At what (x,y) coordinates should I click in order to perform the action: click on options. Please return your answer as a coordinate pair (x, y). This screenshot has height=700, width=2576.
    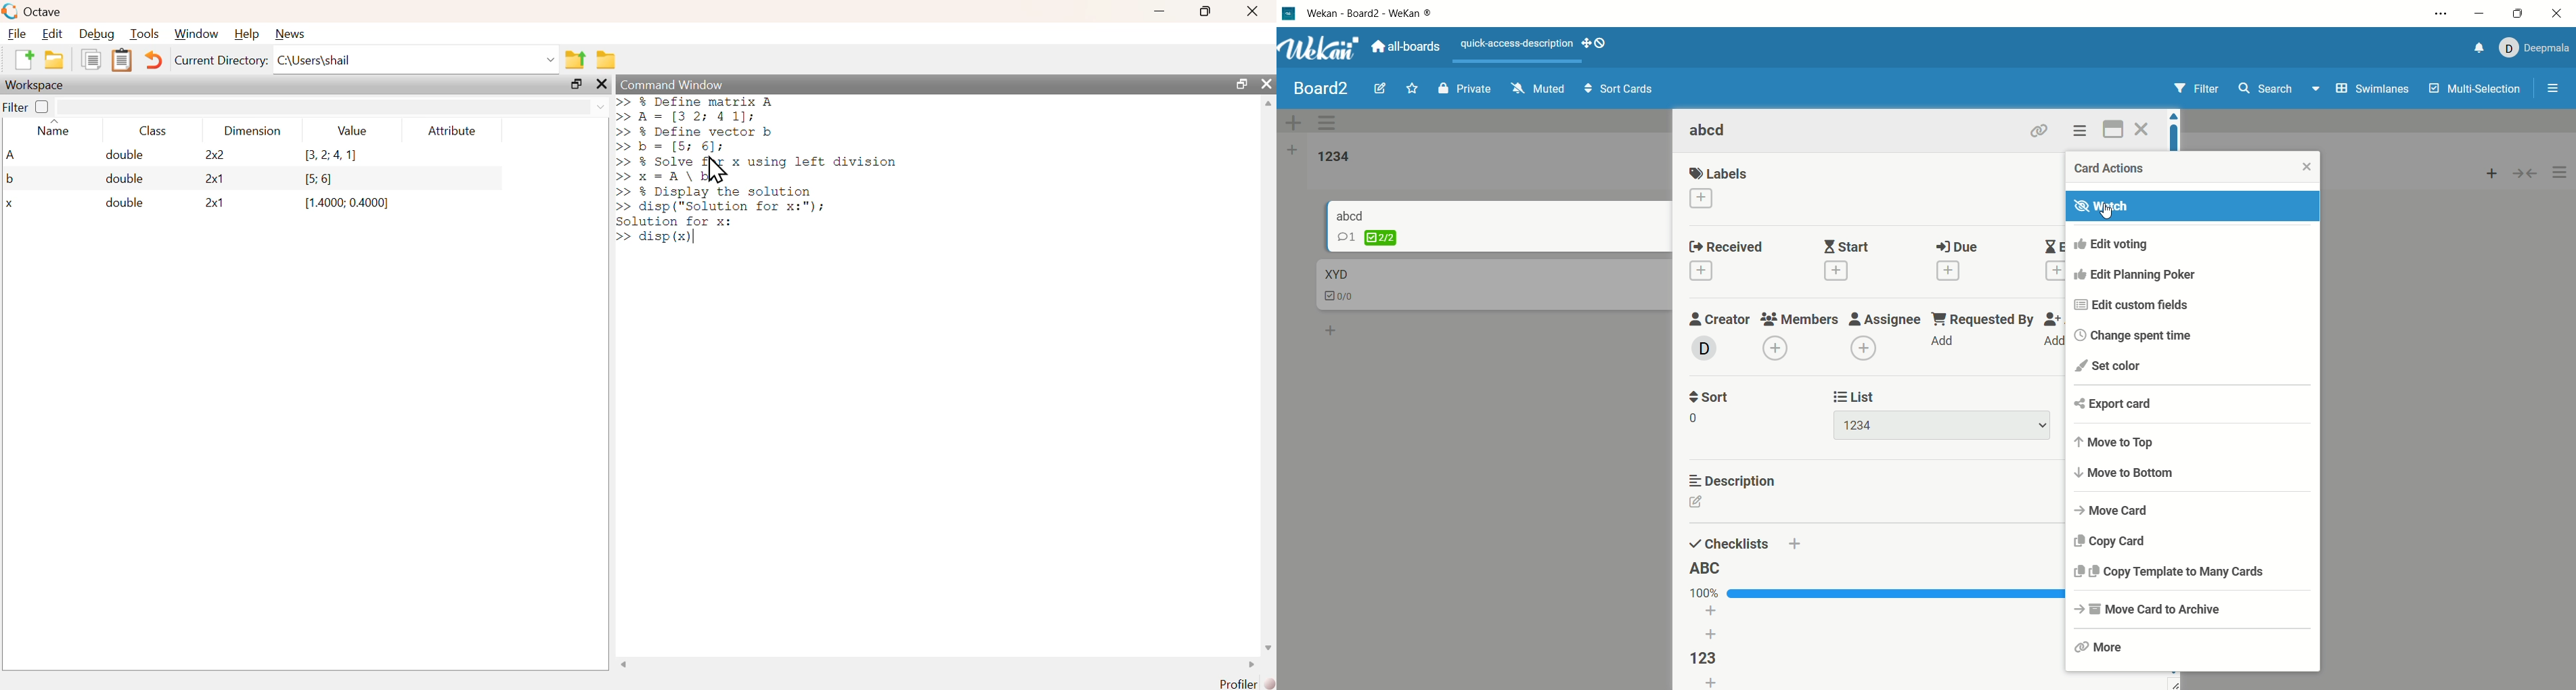
    Looking at the image, I should click on (2555, 89).